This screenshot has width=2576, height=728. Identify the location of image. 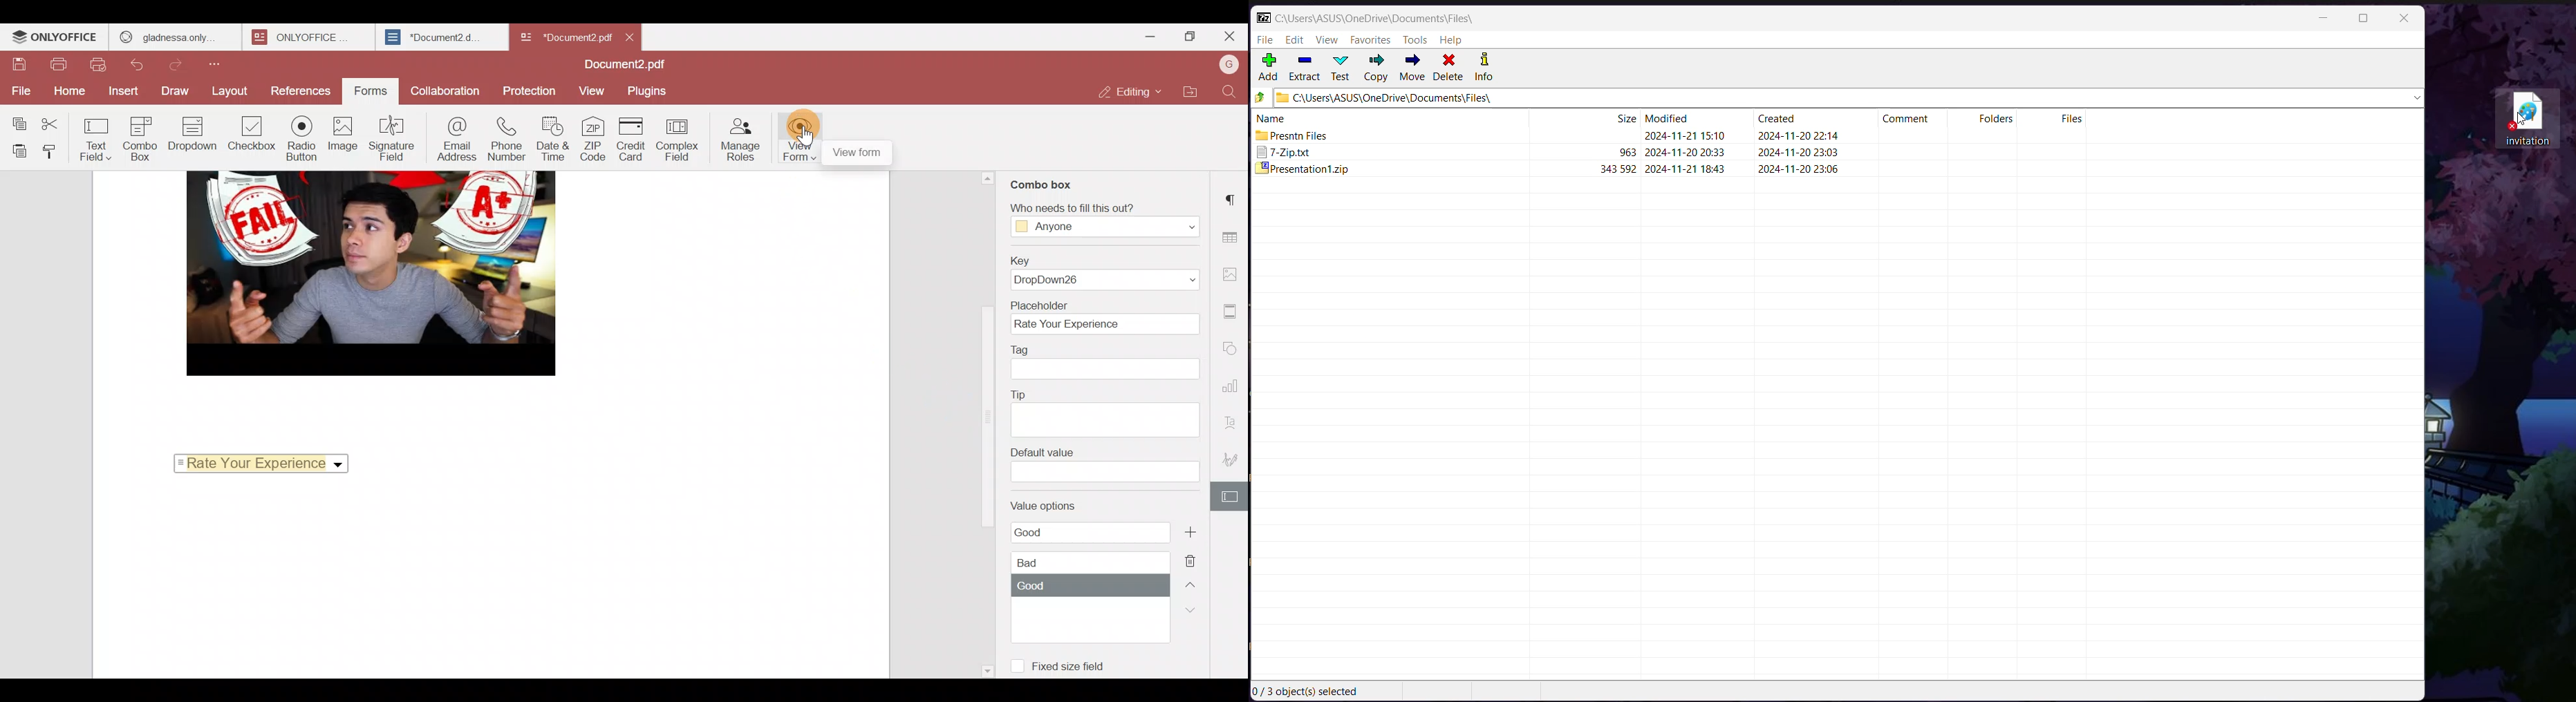
(370, 273).